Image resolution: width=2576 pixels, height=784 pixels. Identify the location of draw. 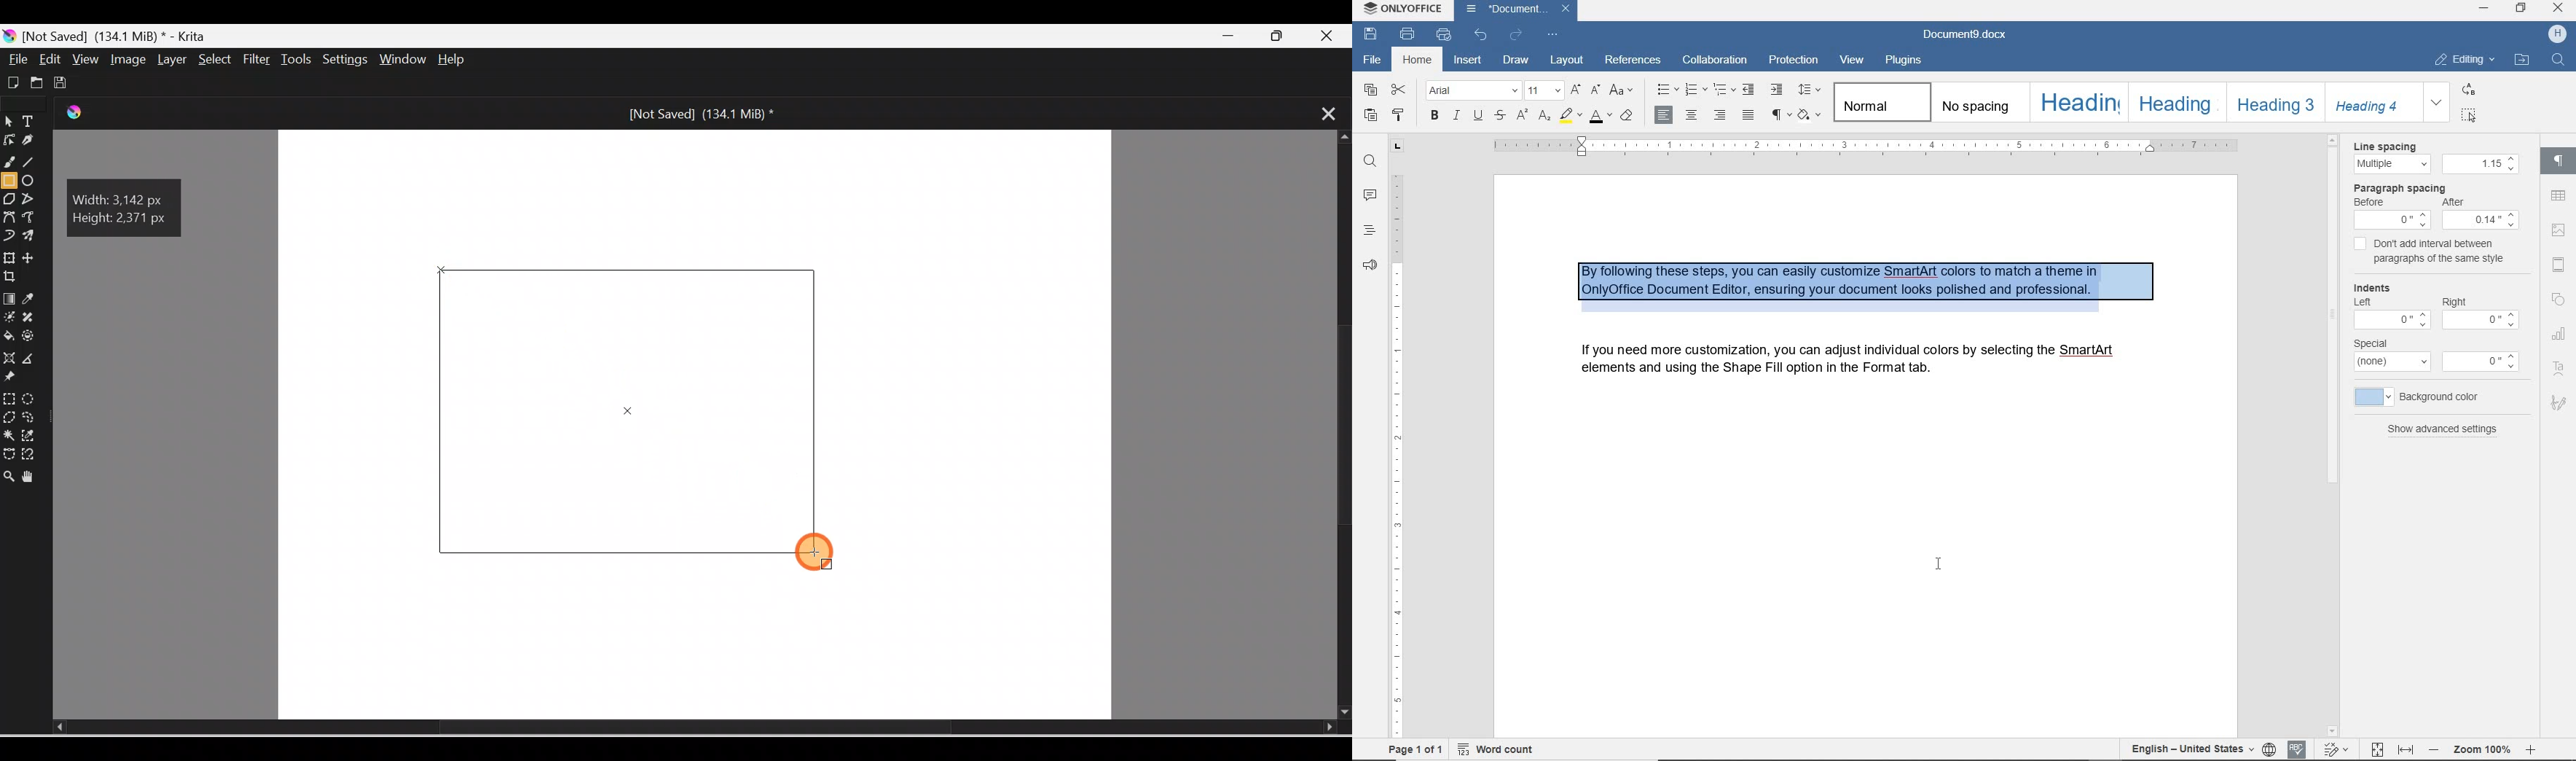
(1516, 61).